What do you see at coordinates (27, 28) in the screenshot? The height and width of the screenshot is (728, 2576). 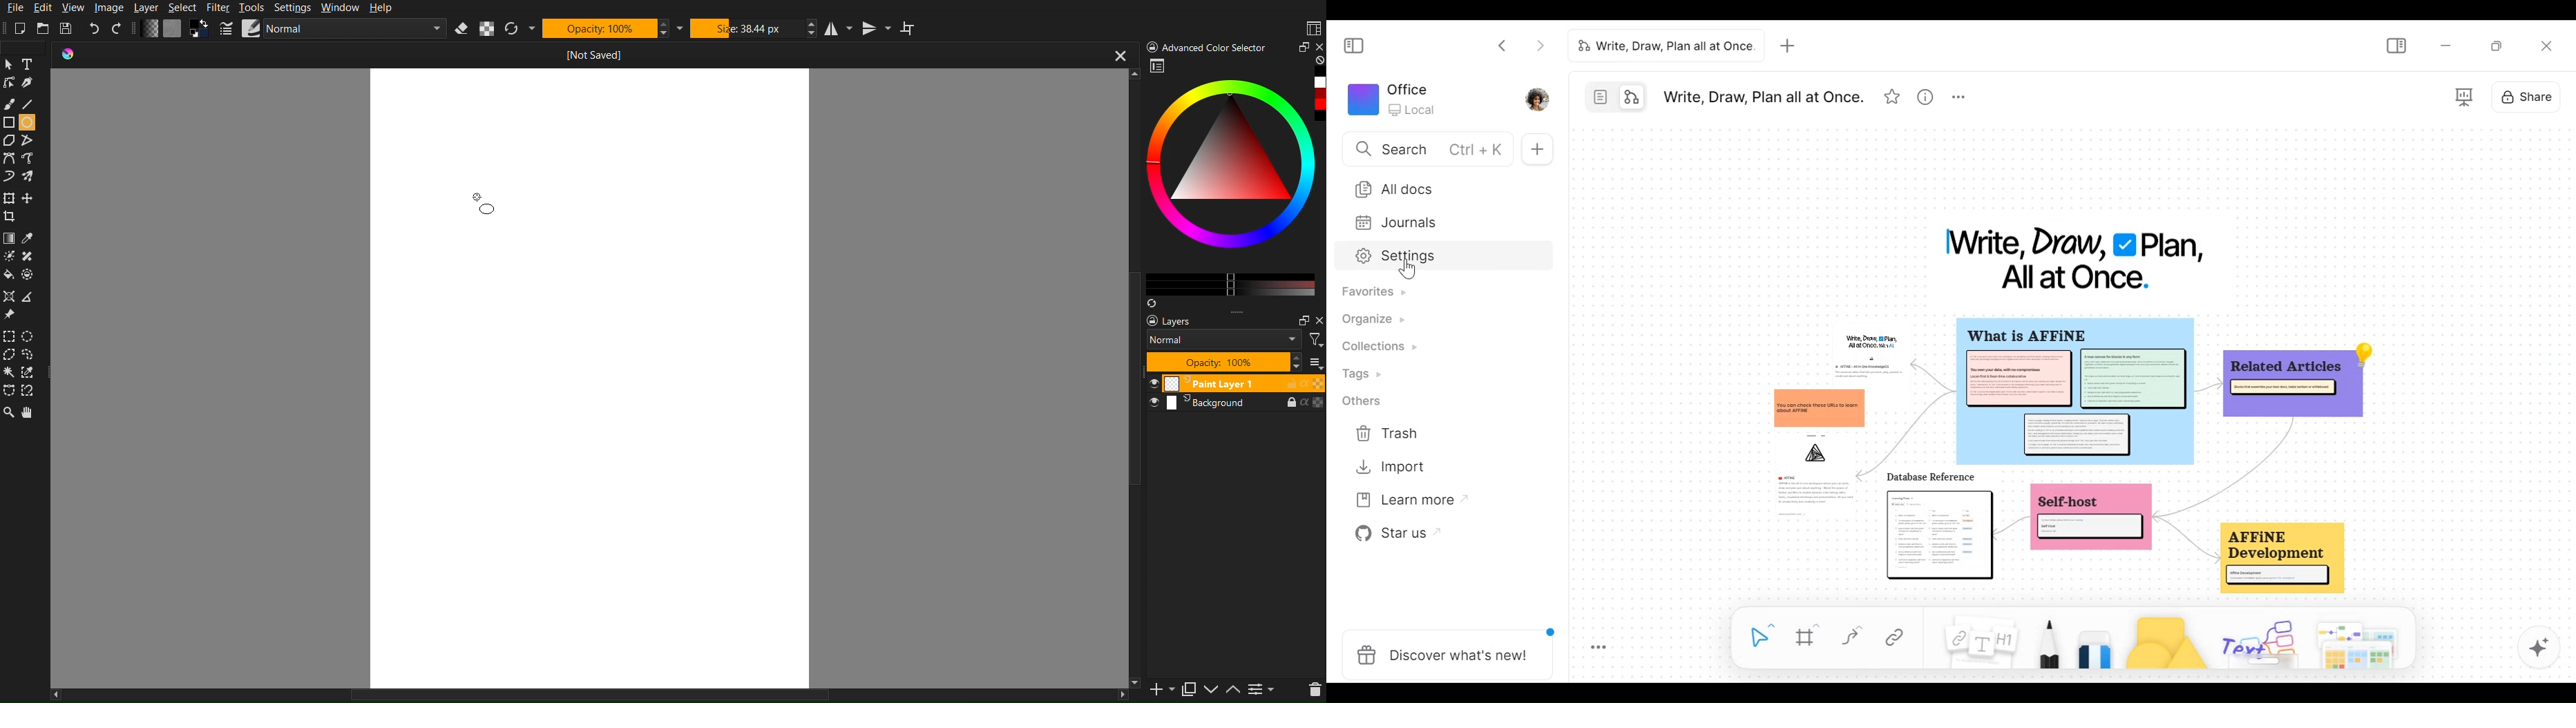 I see `New` at bounding box center [27, 28].